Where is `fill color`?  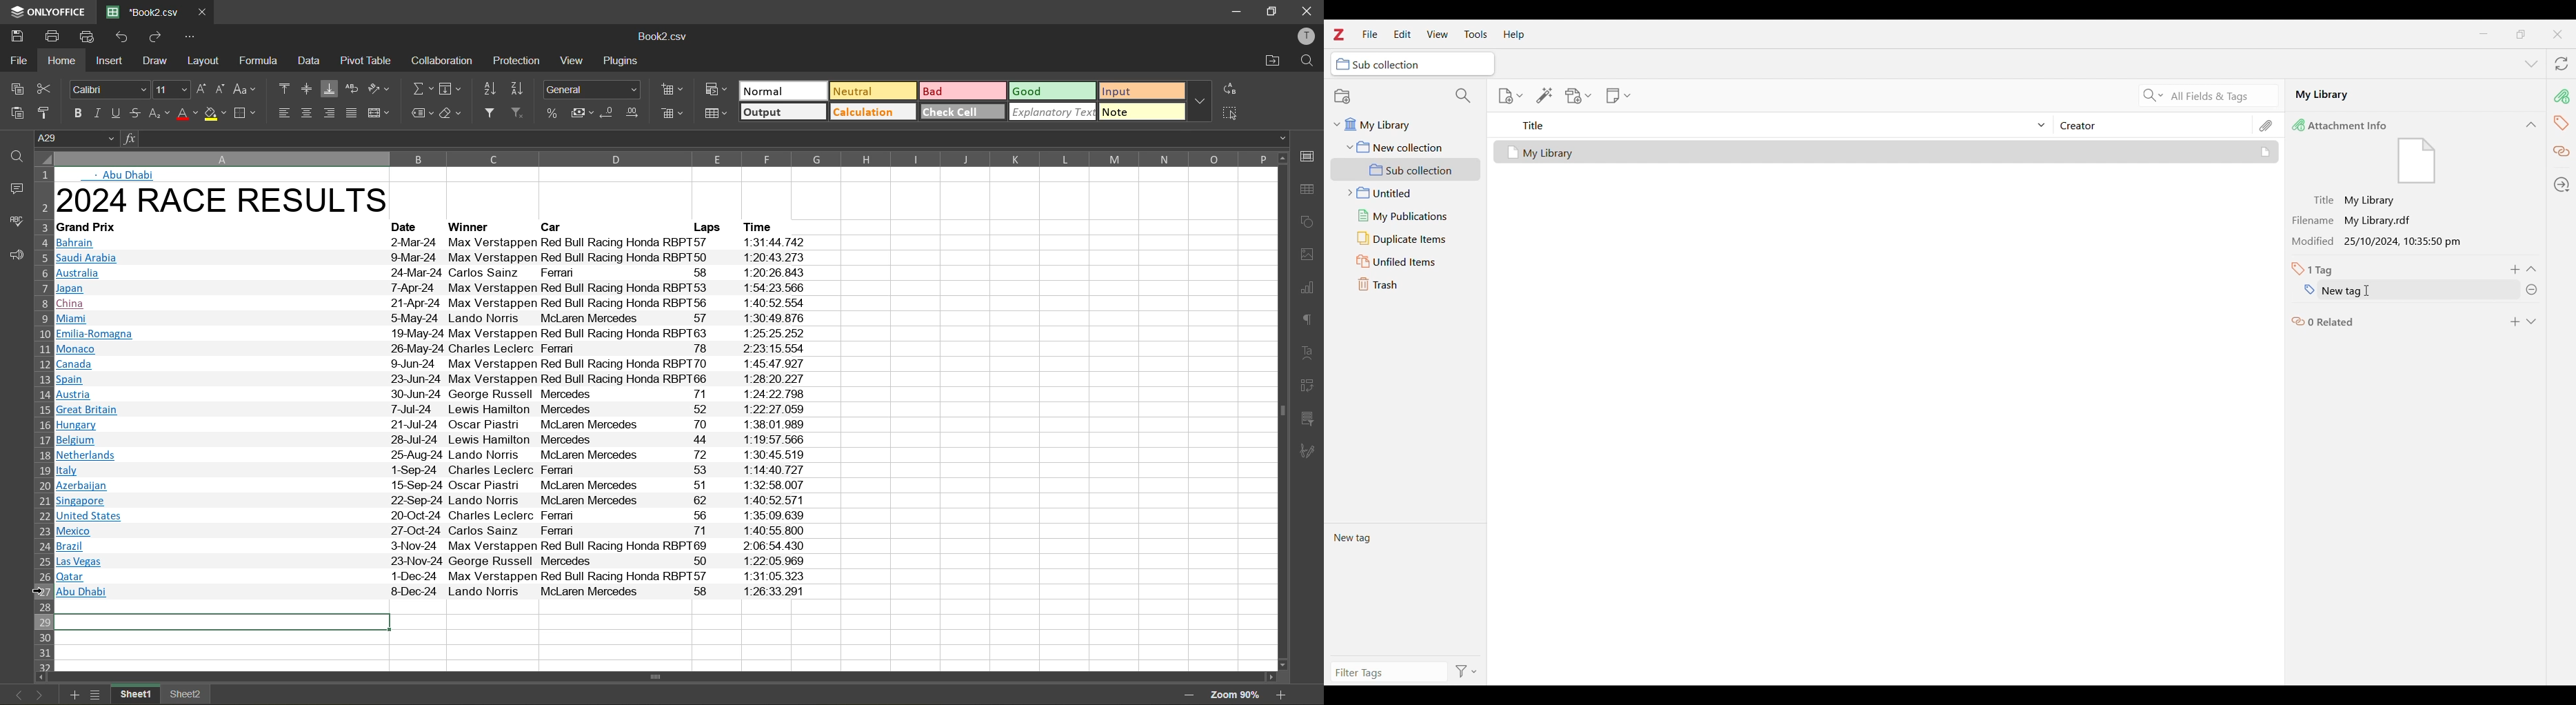
fill color is located at coordinates (216, 113).